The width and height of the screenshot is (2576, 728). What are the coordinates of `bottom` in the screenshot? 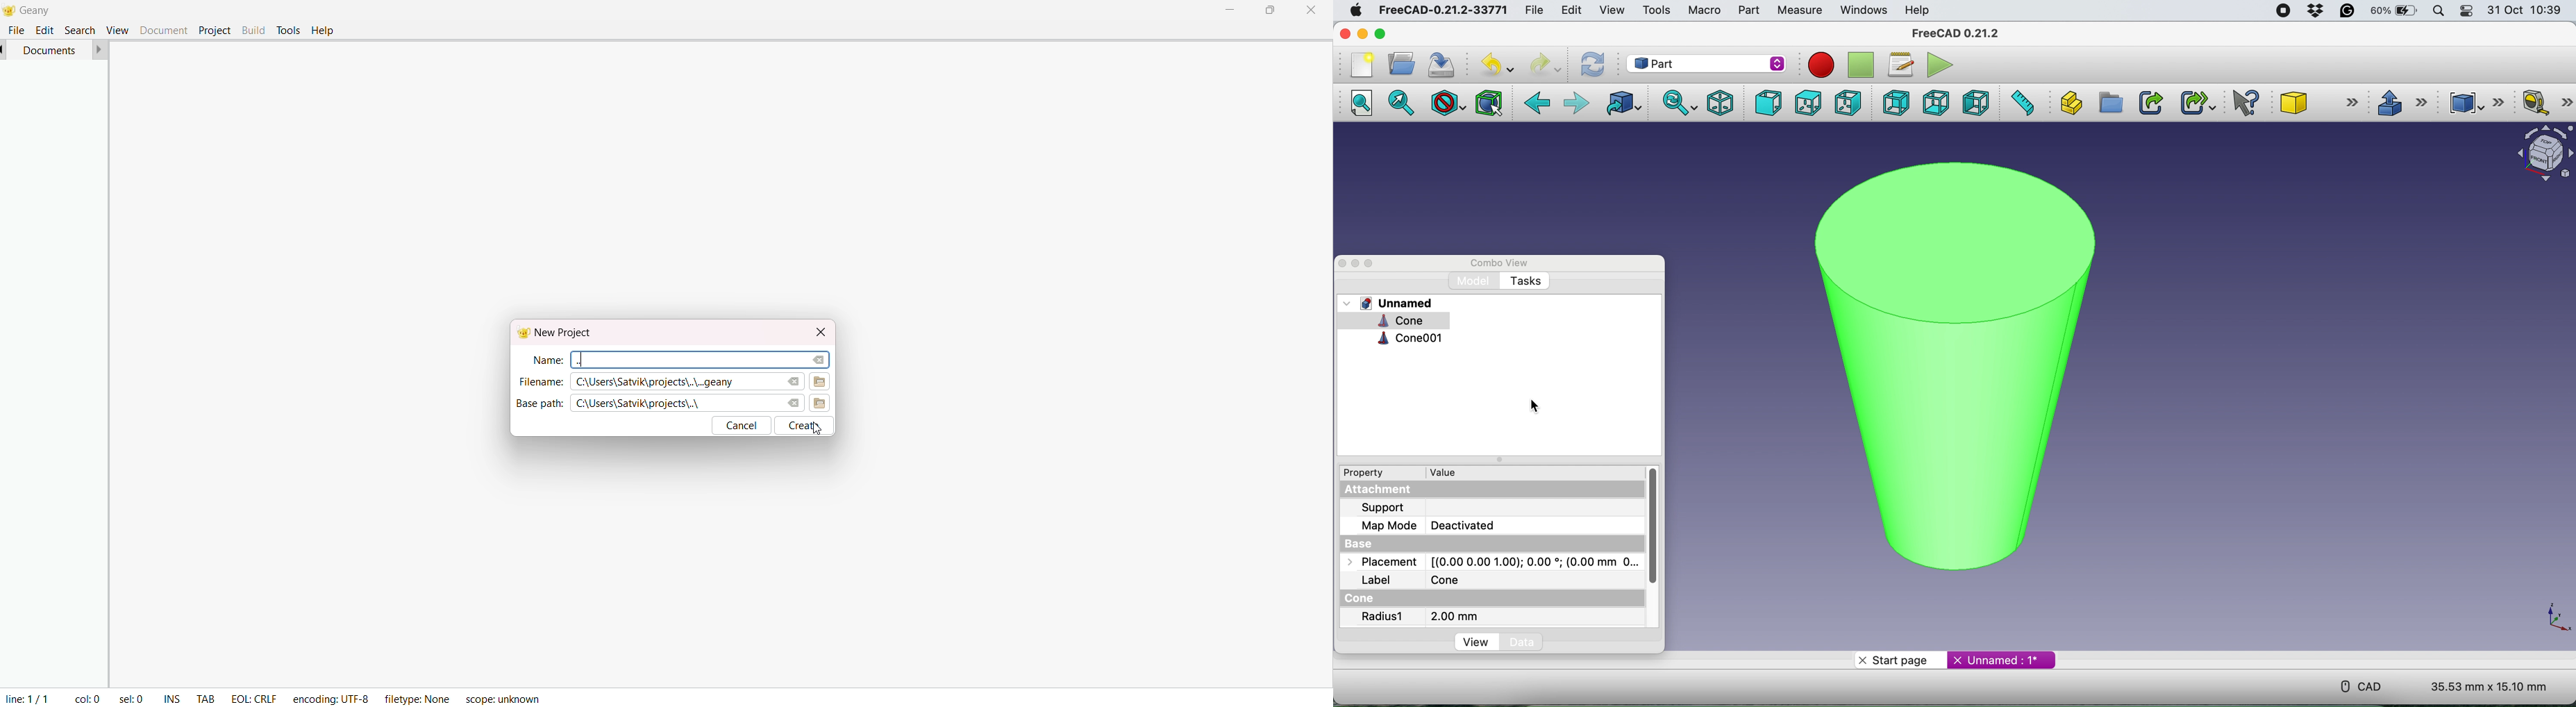 It's located at (1933, 102).